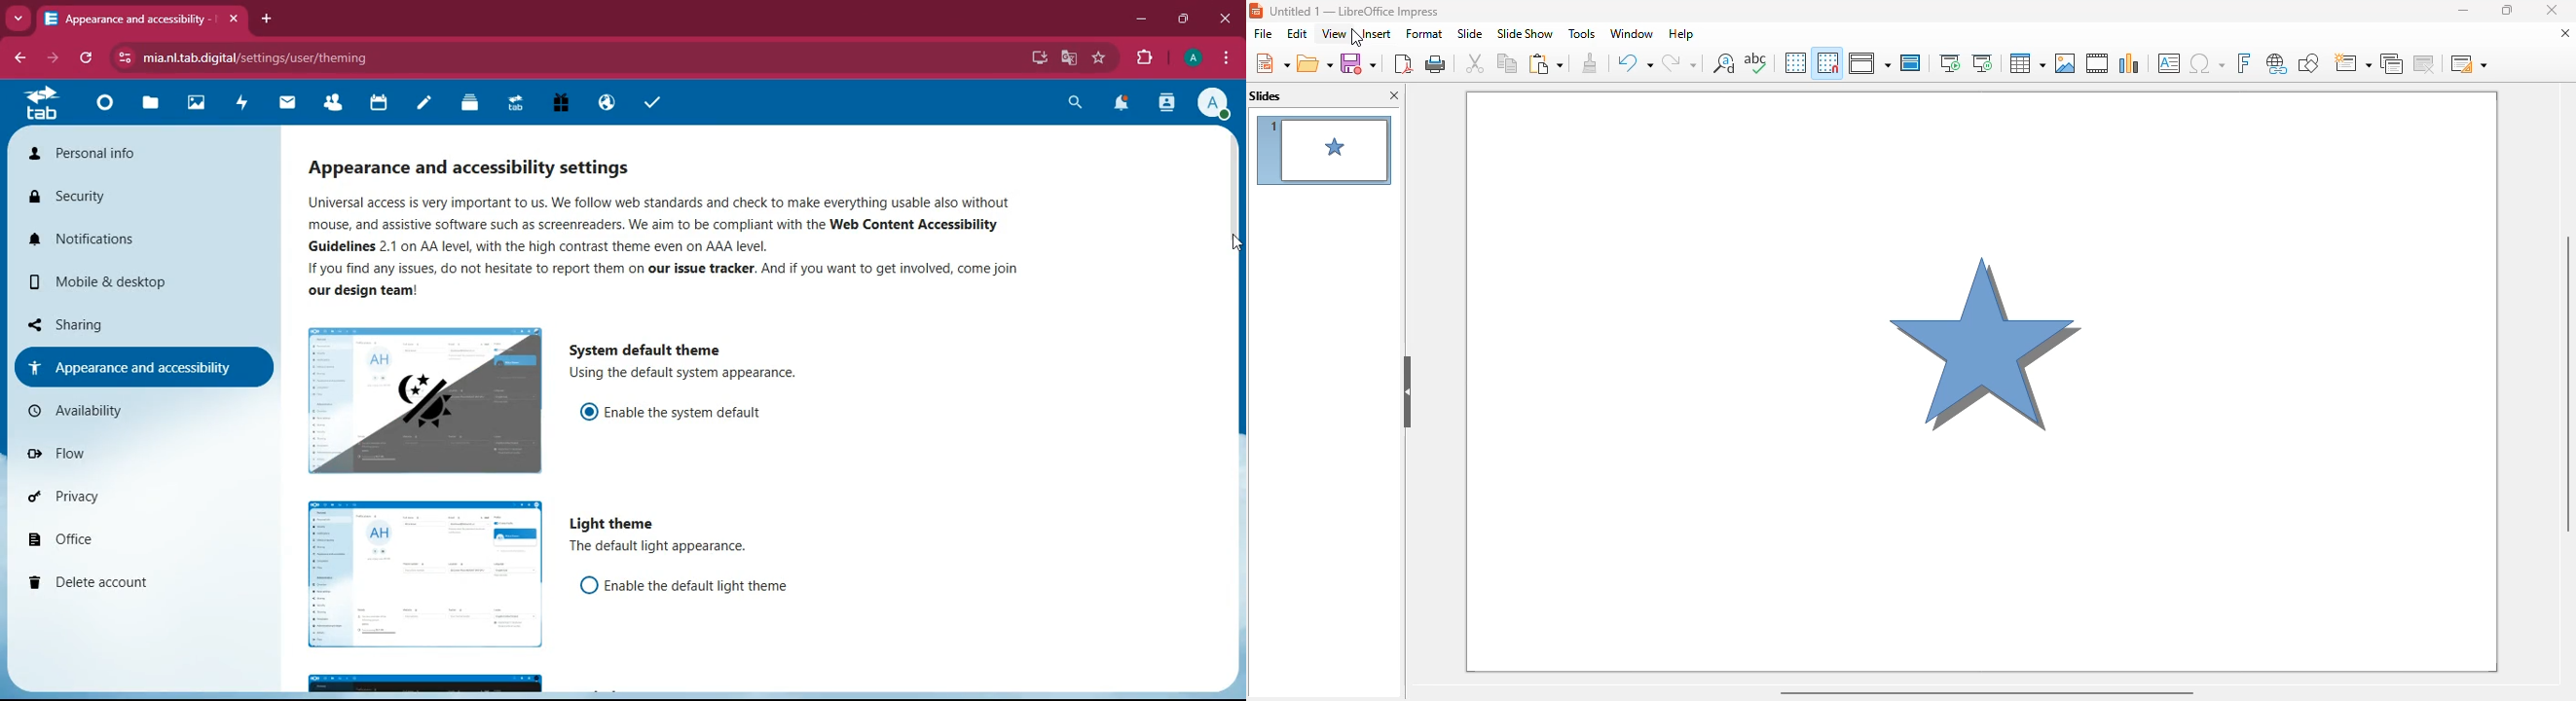 This screenshot has height=728, width=2576. What do you see at coordinates (2243, 63) in the screenshot?
I see `insert fontwork text` at bounding box center [2243, 63].